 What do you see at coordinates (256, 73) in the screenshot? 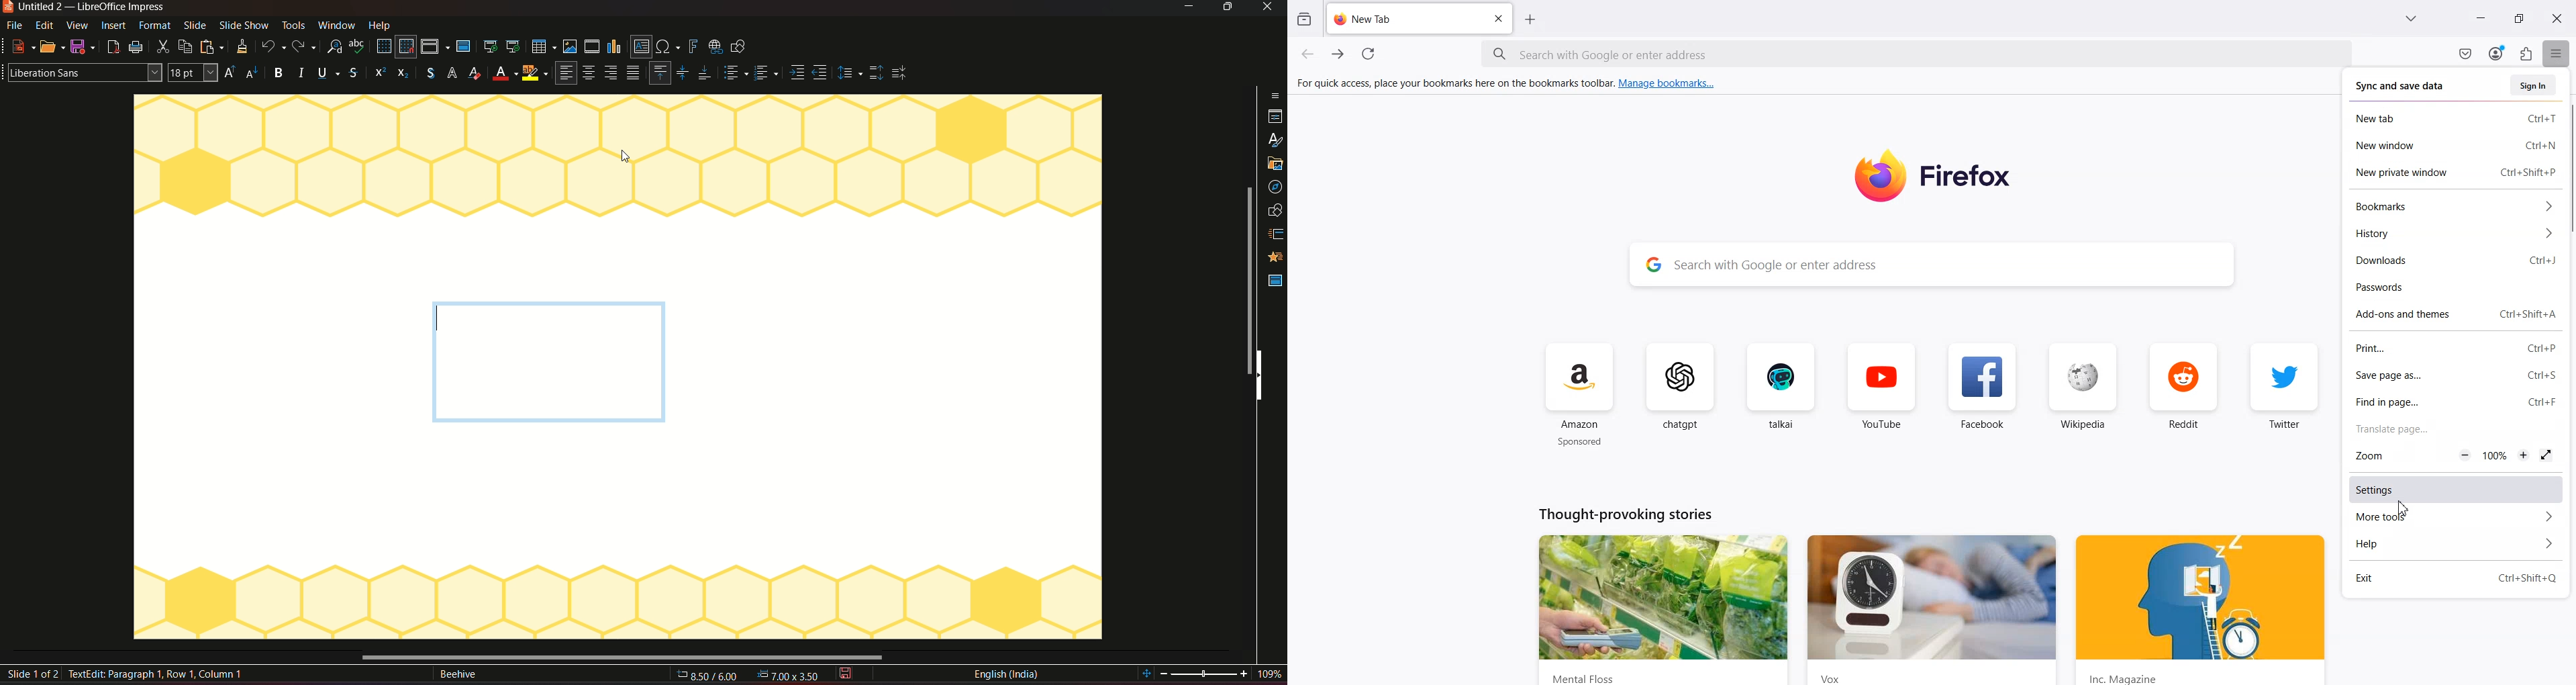
I see `size decrease` at bounding box center [256, 73].